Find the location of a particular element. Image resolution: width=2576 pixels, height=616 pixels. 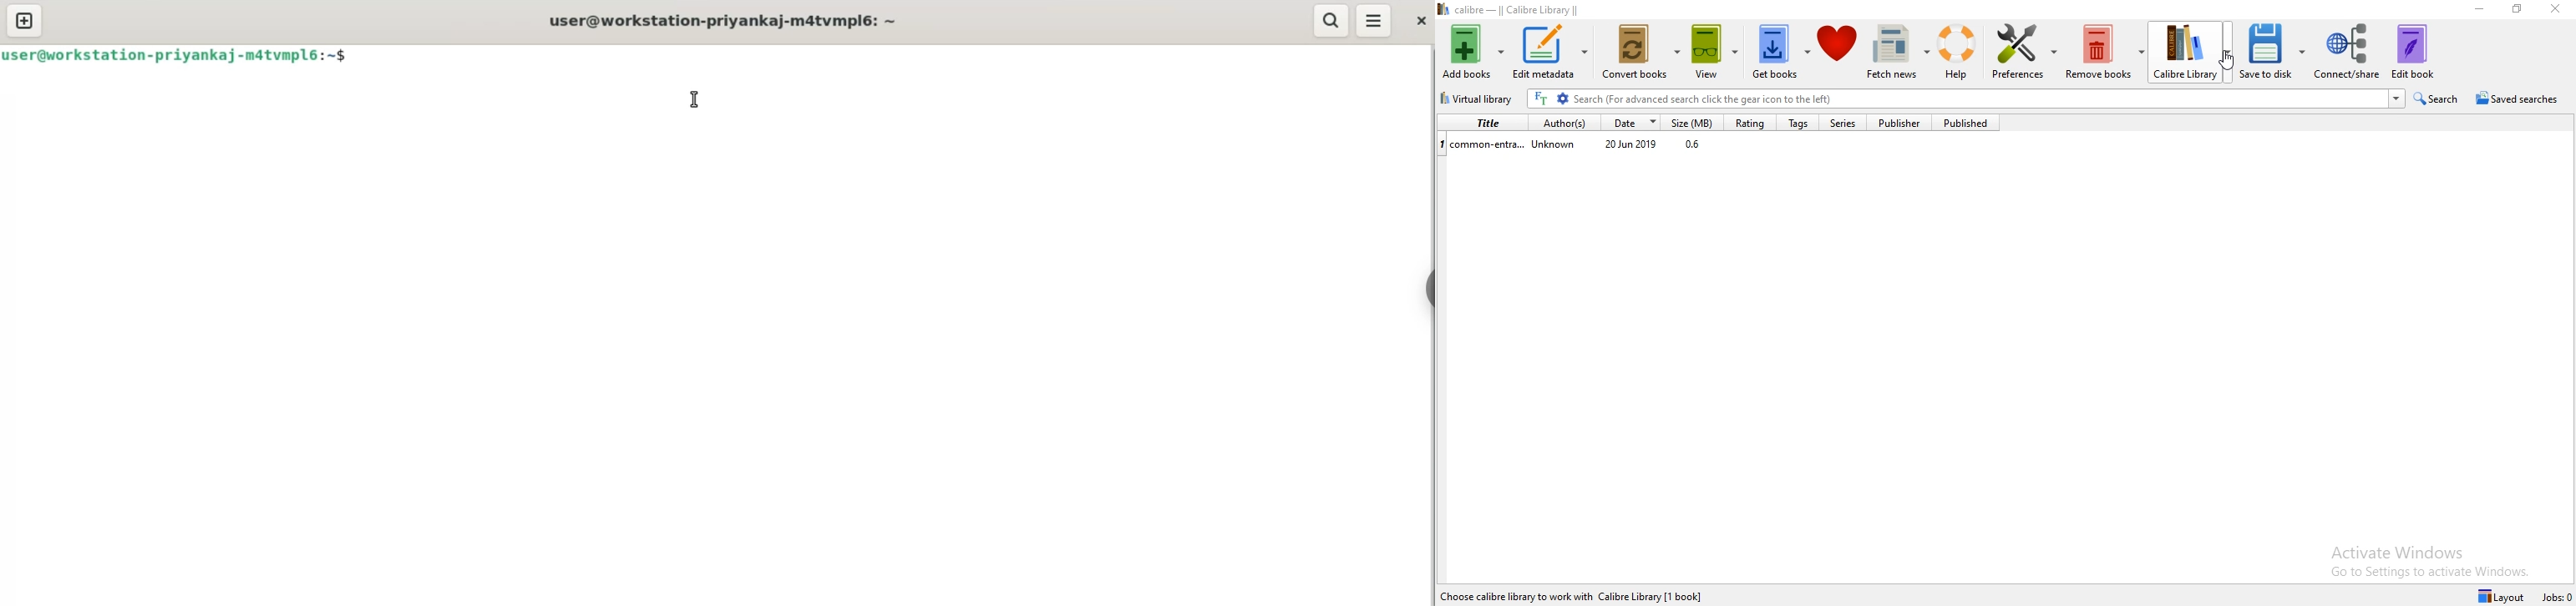

Edit metadata is located at coordinates (1550, 53).